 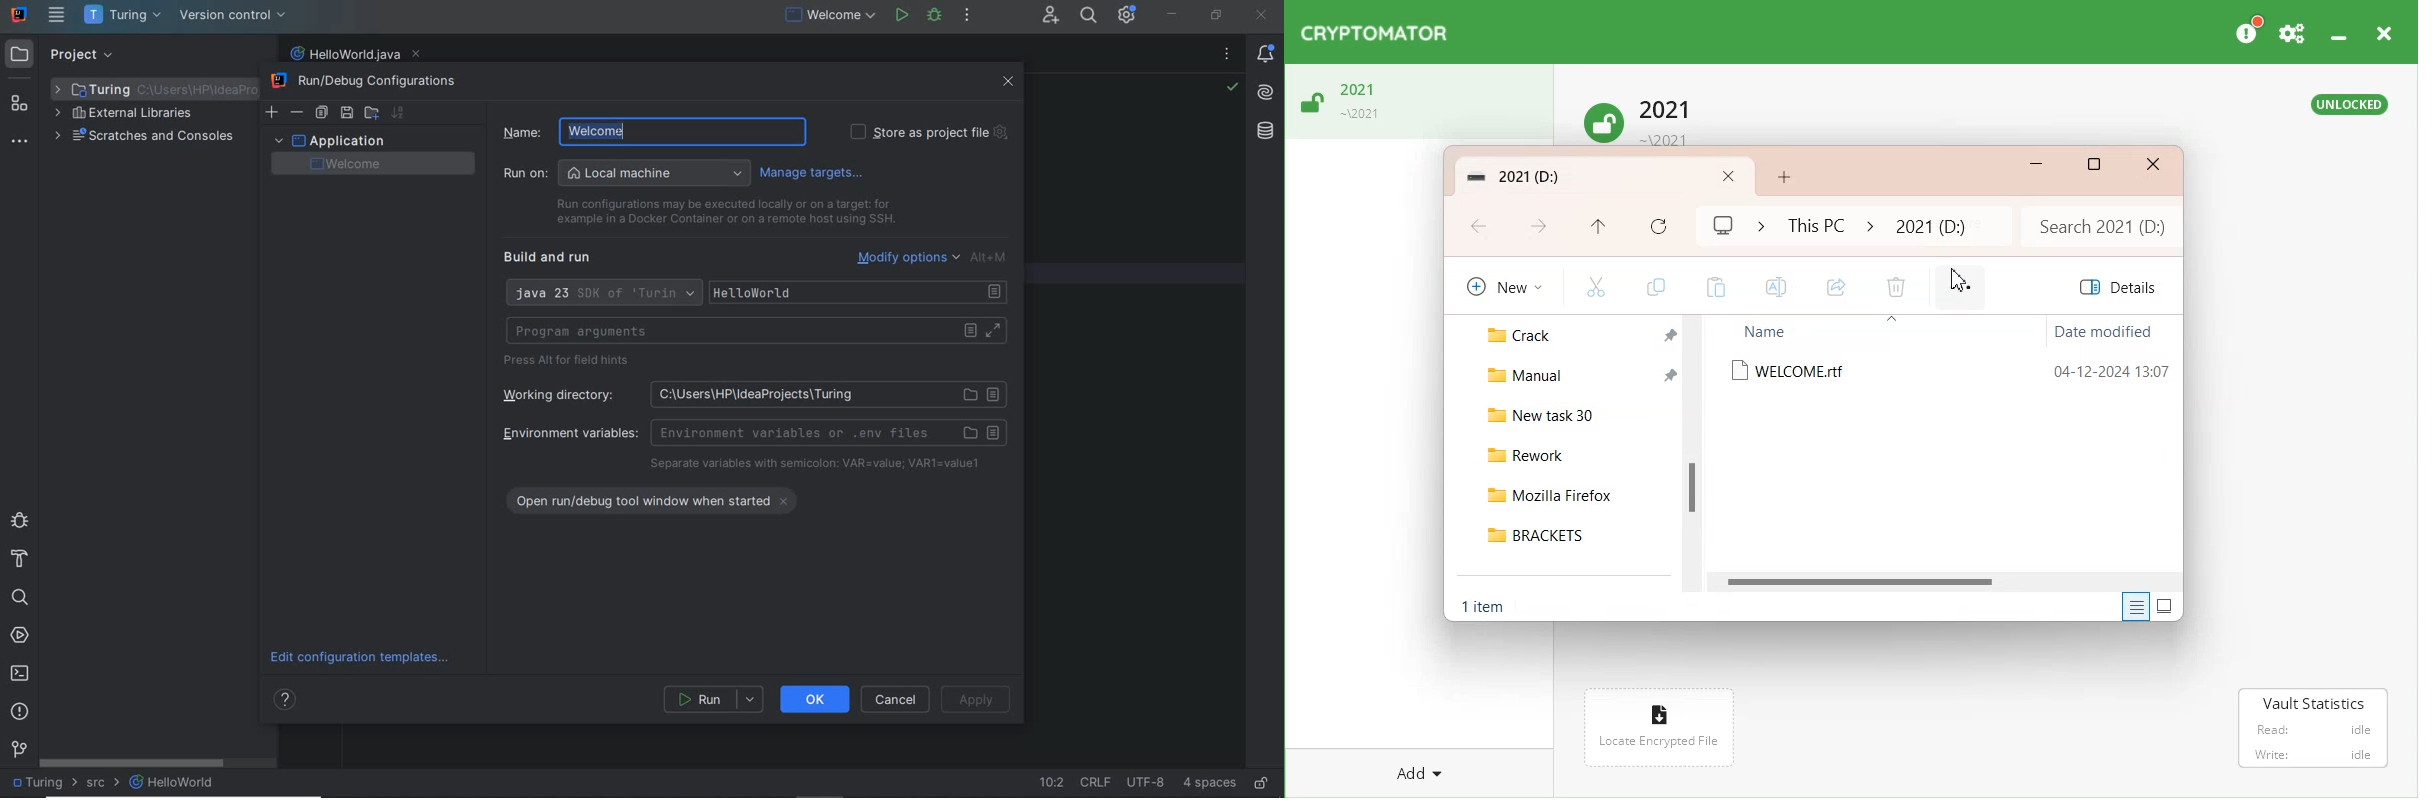 What do you see at coordinates (1761, 227) in the screenshot?
I see `Icon` at bounding box center [1761, 227].